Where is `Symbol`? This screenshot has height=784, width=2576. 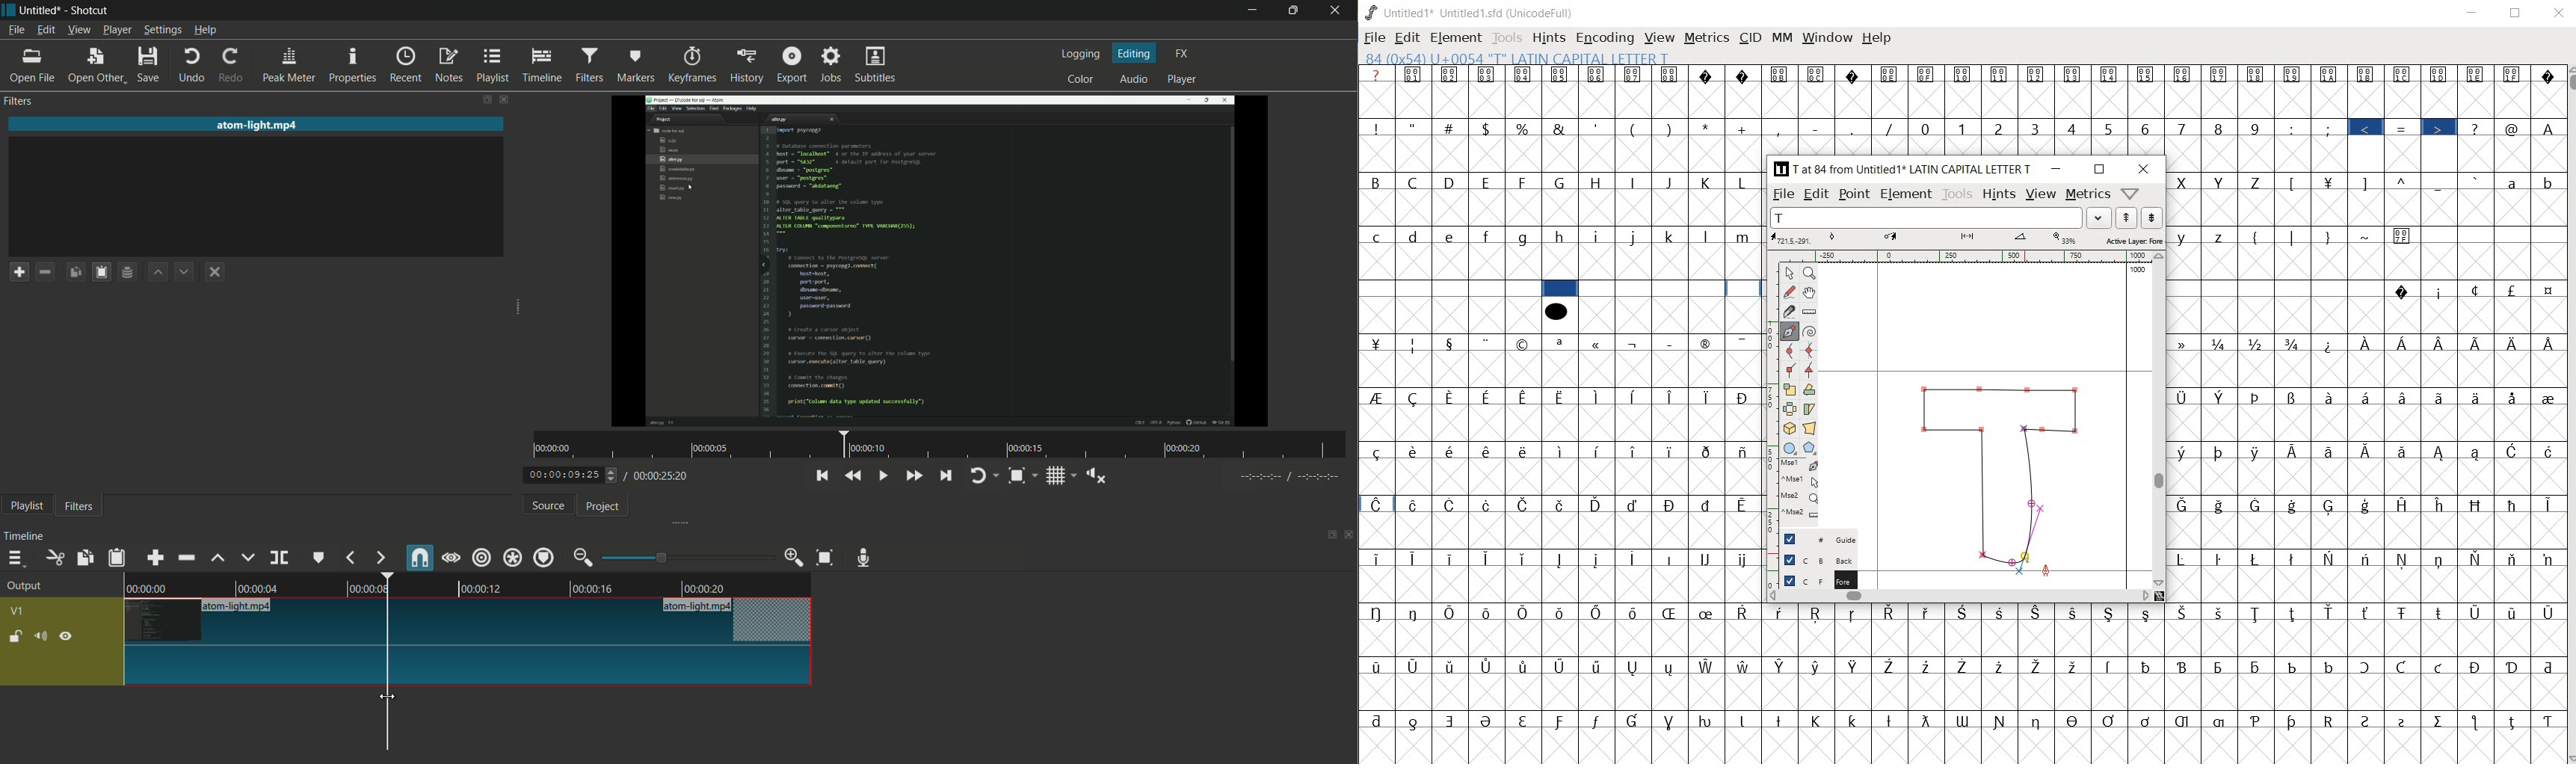
Symbol is located at coordinates (1561, 397).